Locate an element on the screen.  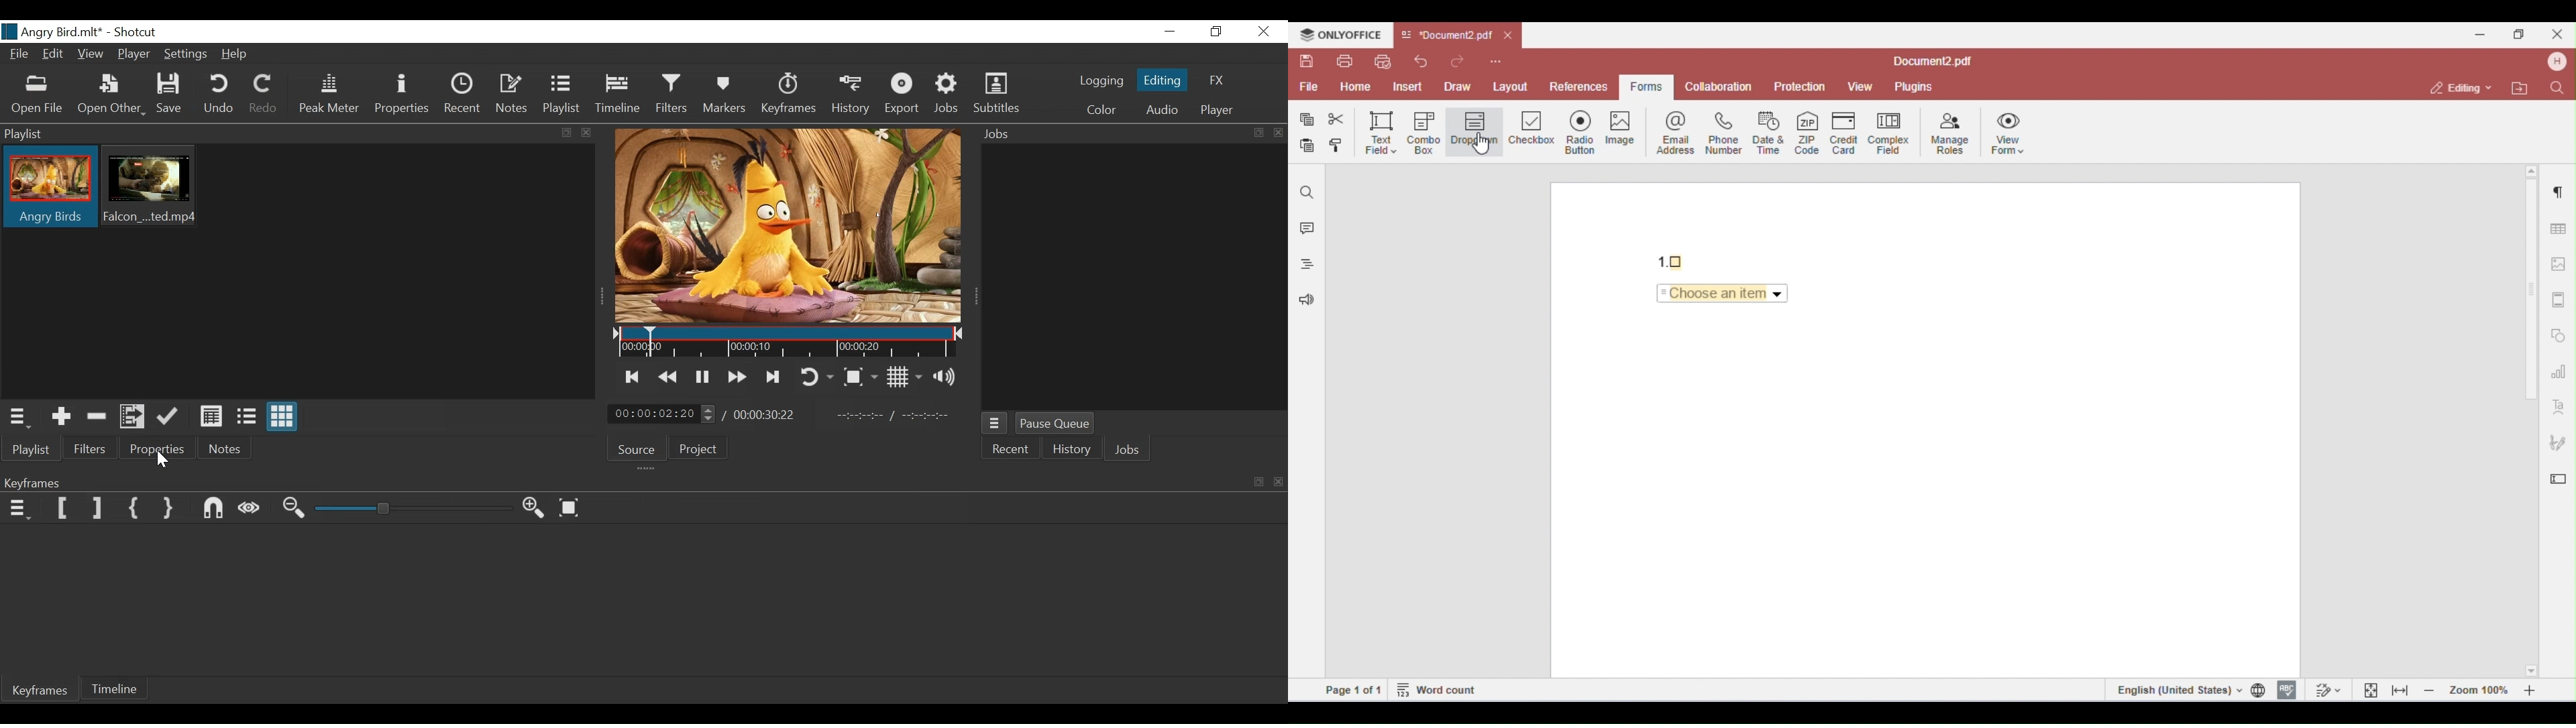
Help is located at coordinates (235, 54).